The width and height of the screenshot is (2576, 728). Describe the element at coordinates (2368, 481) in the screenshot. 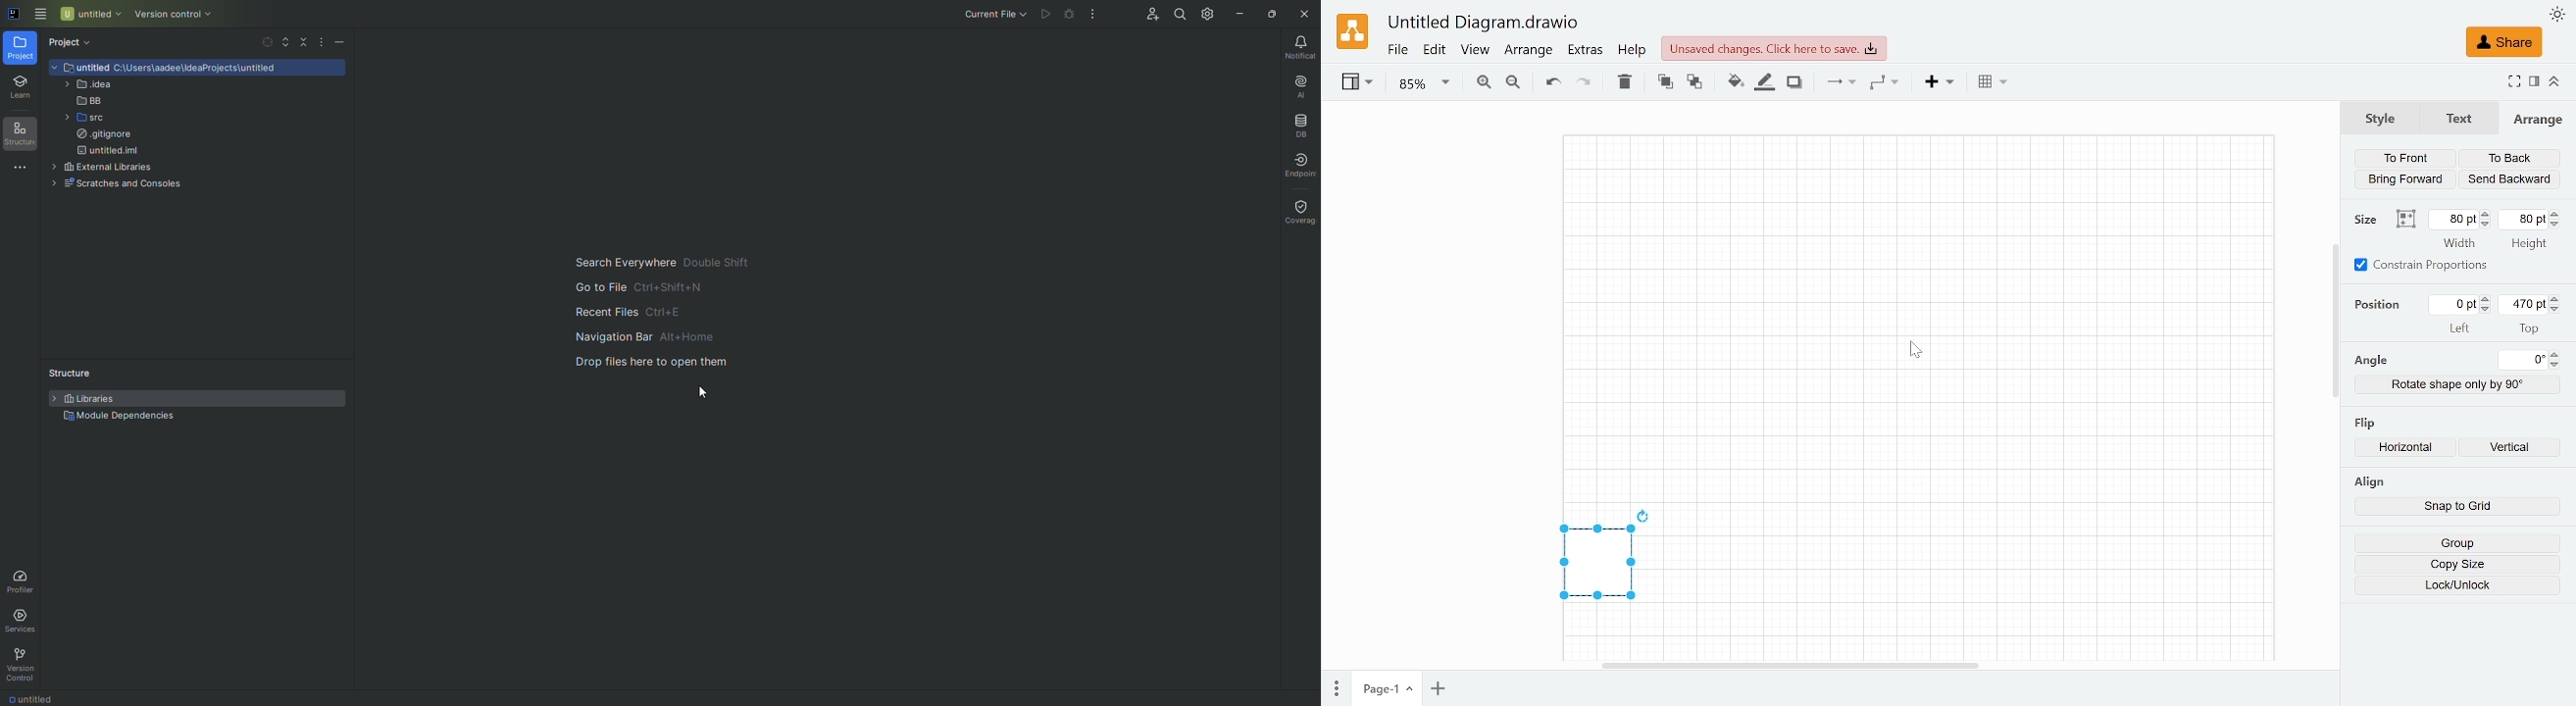

I see `align` at that location.